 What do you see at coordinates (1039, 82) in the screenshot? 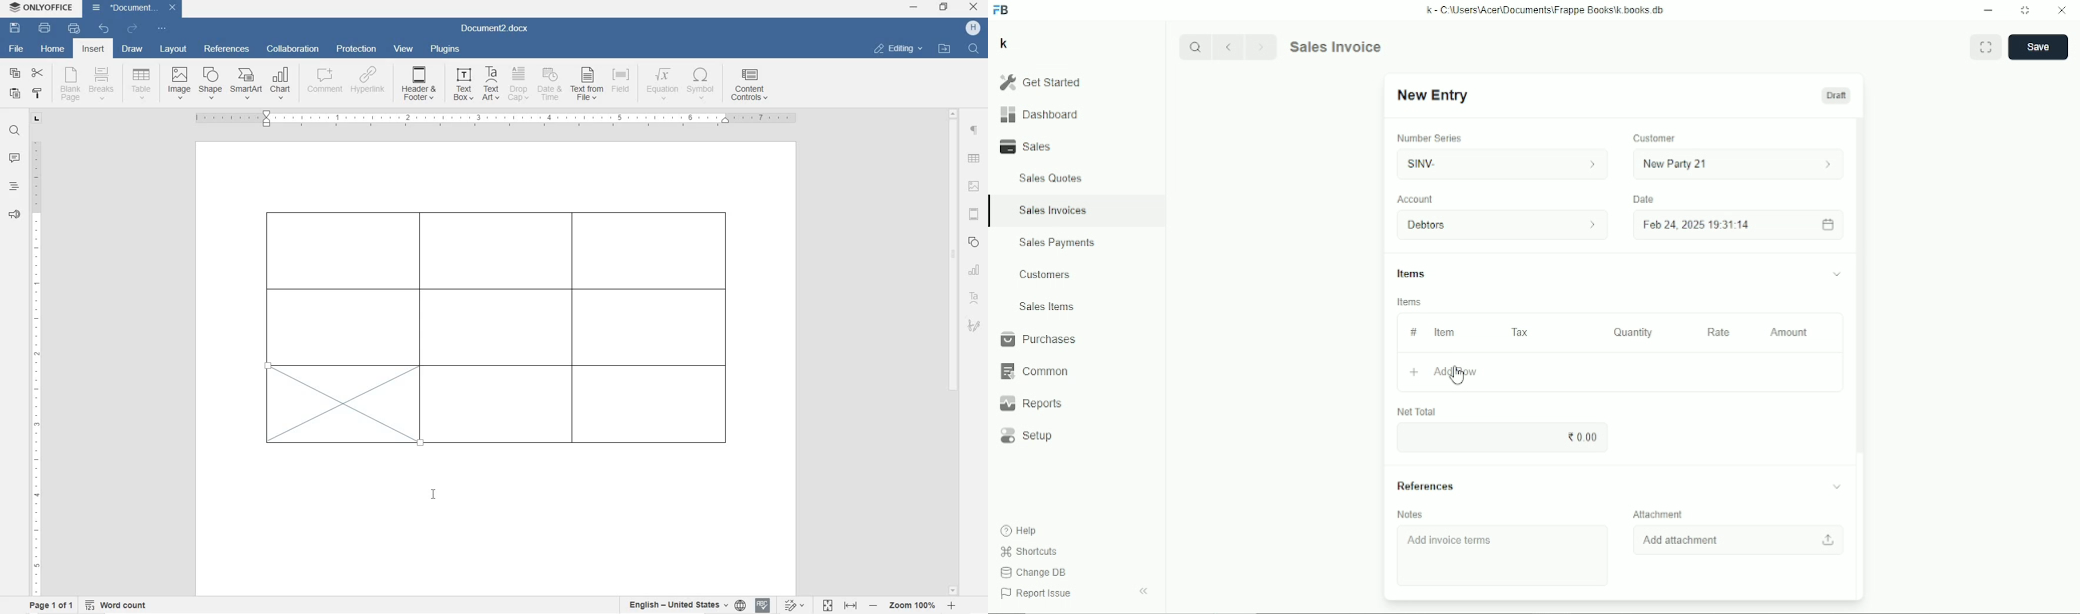
I see `Get started` at bounding box center [1039, 82].